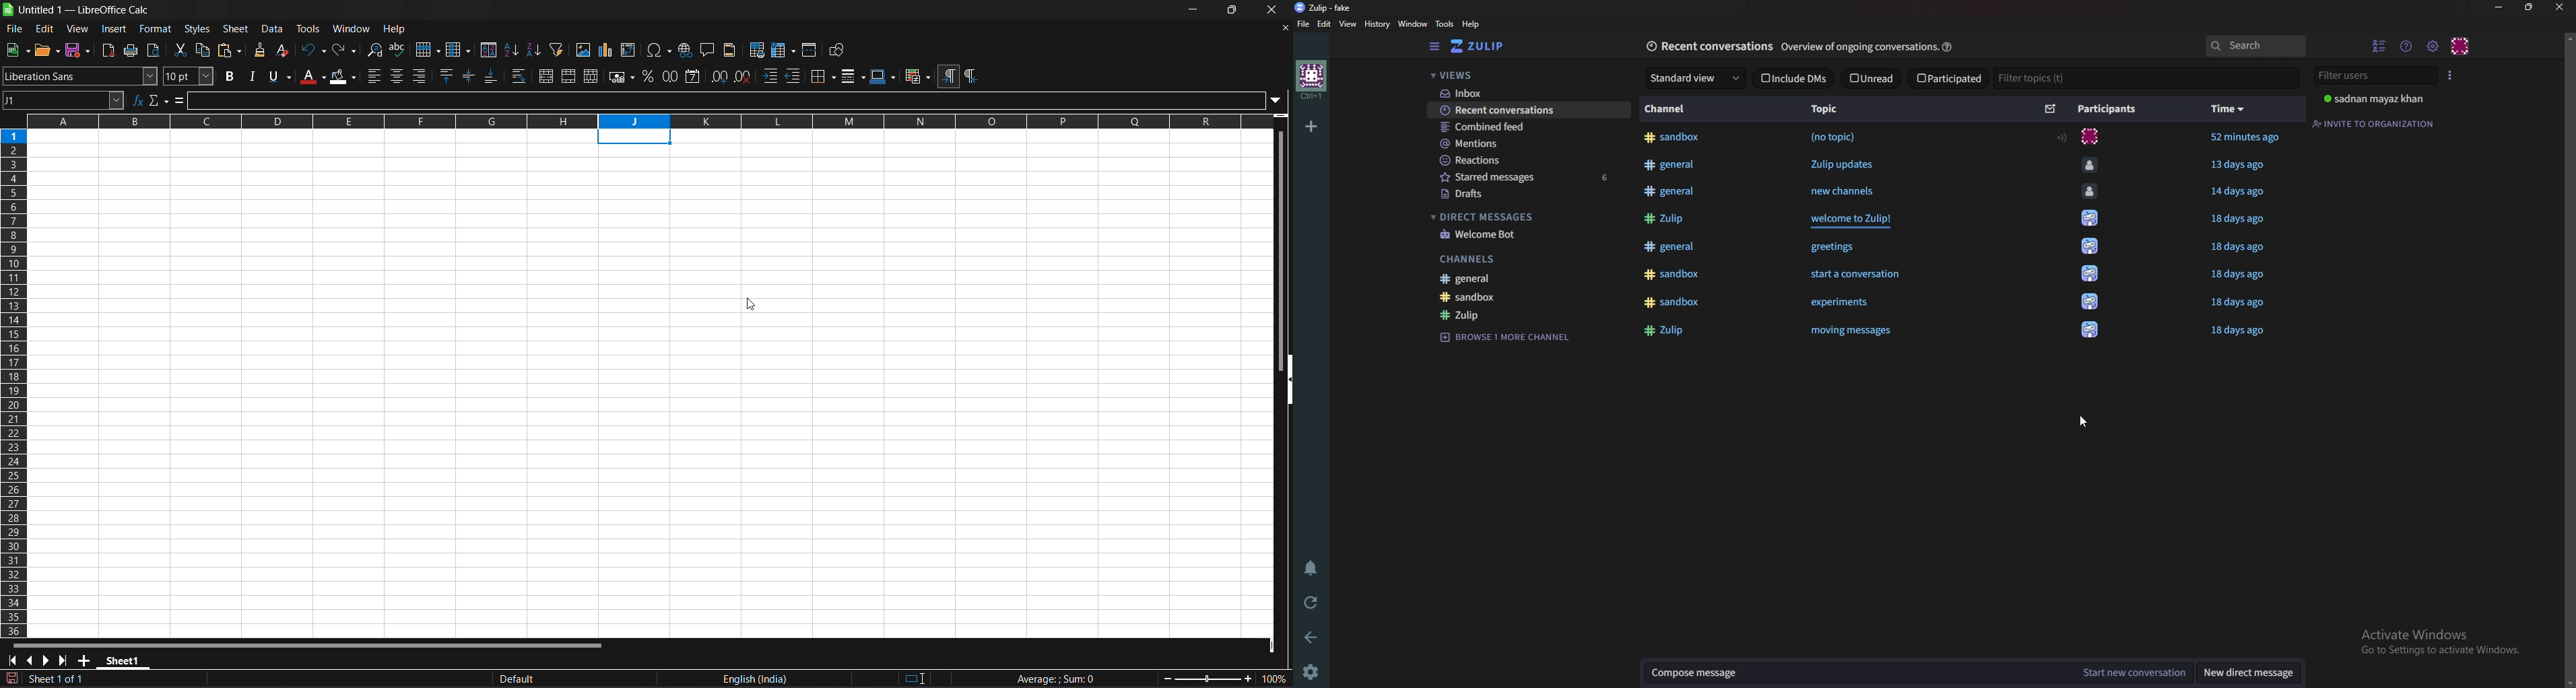  Describe the element at coordinates (2432, 46) in the screenshot. I see `Main menu` at that location.